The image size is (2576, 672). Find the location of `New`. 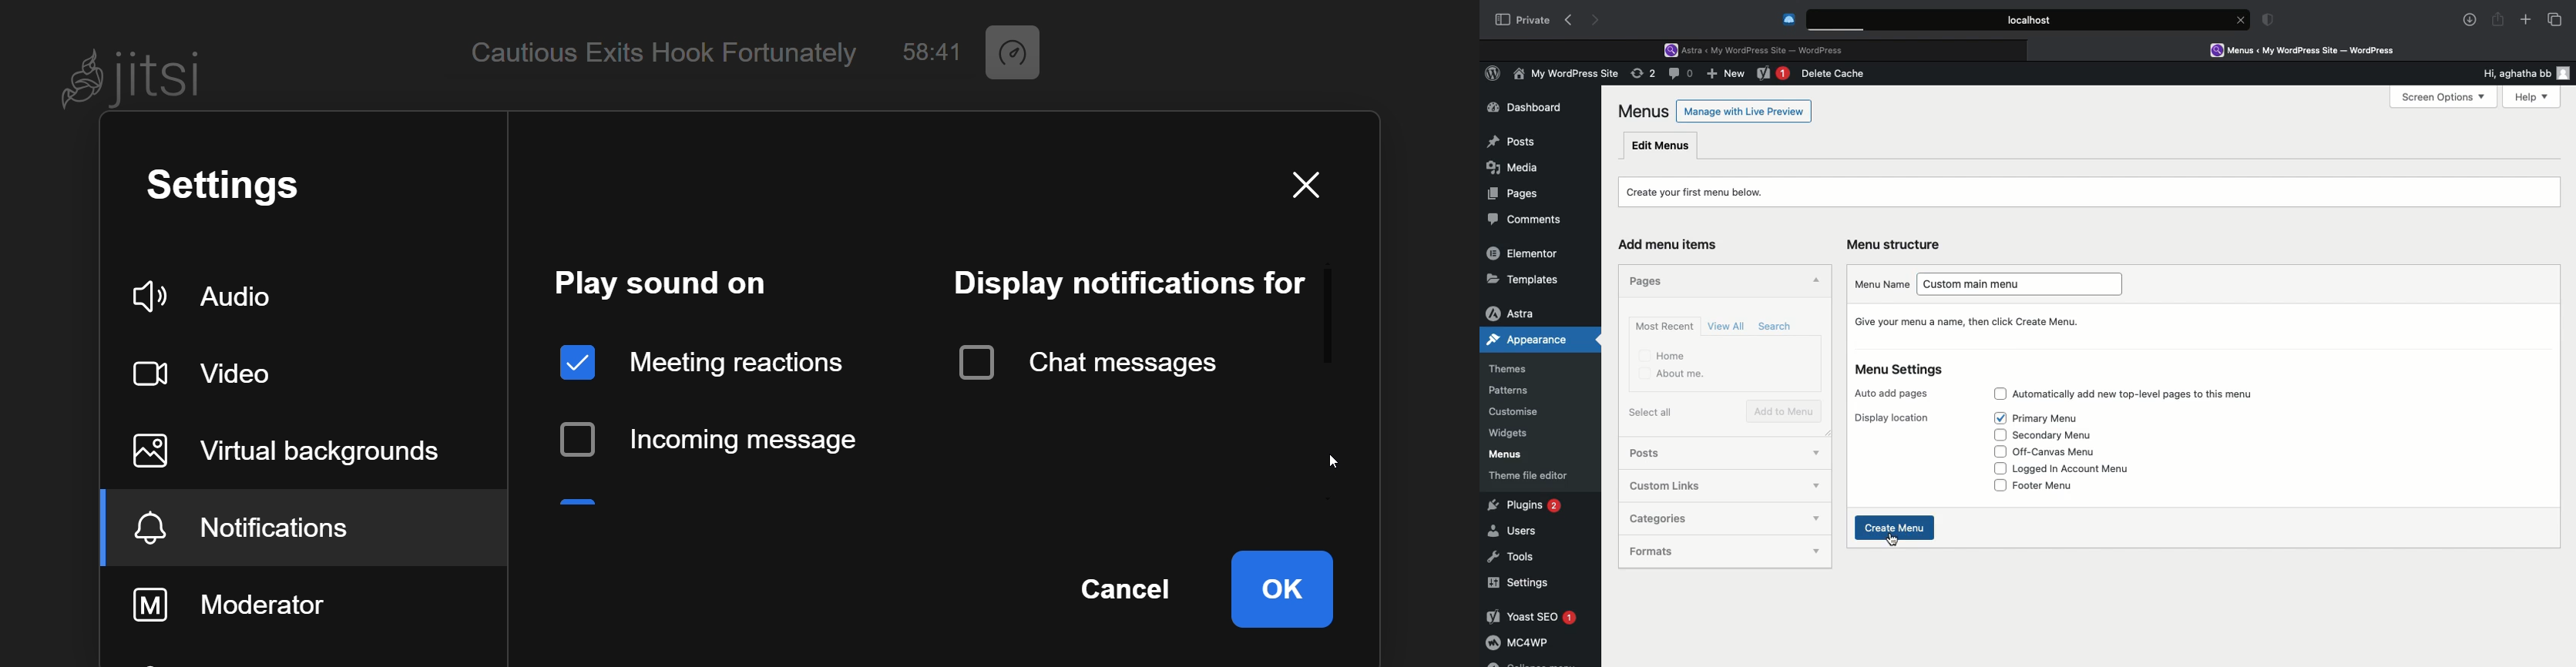

New is located at coordinates (1728, 75).